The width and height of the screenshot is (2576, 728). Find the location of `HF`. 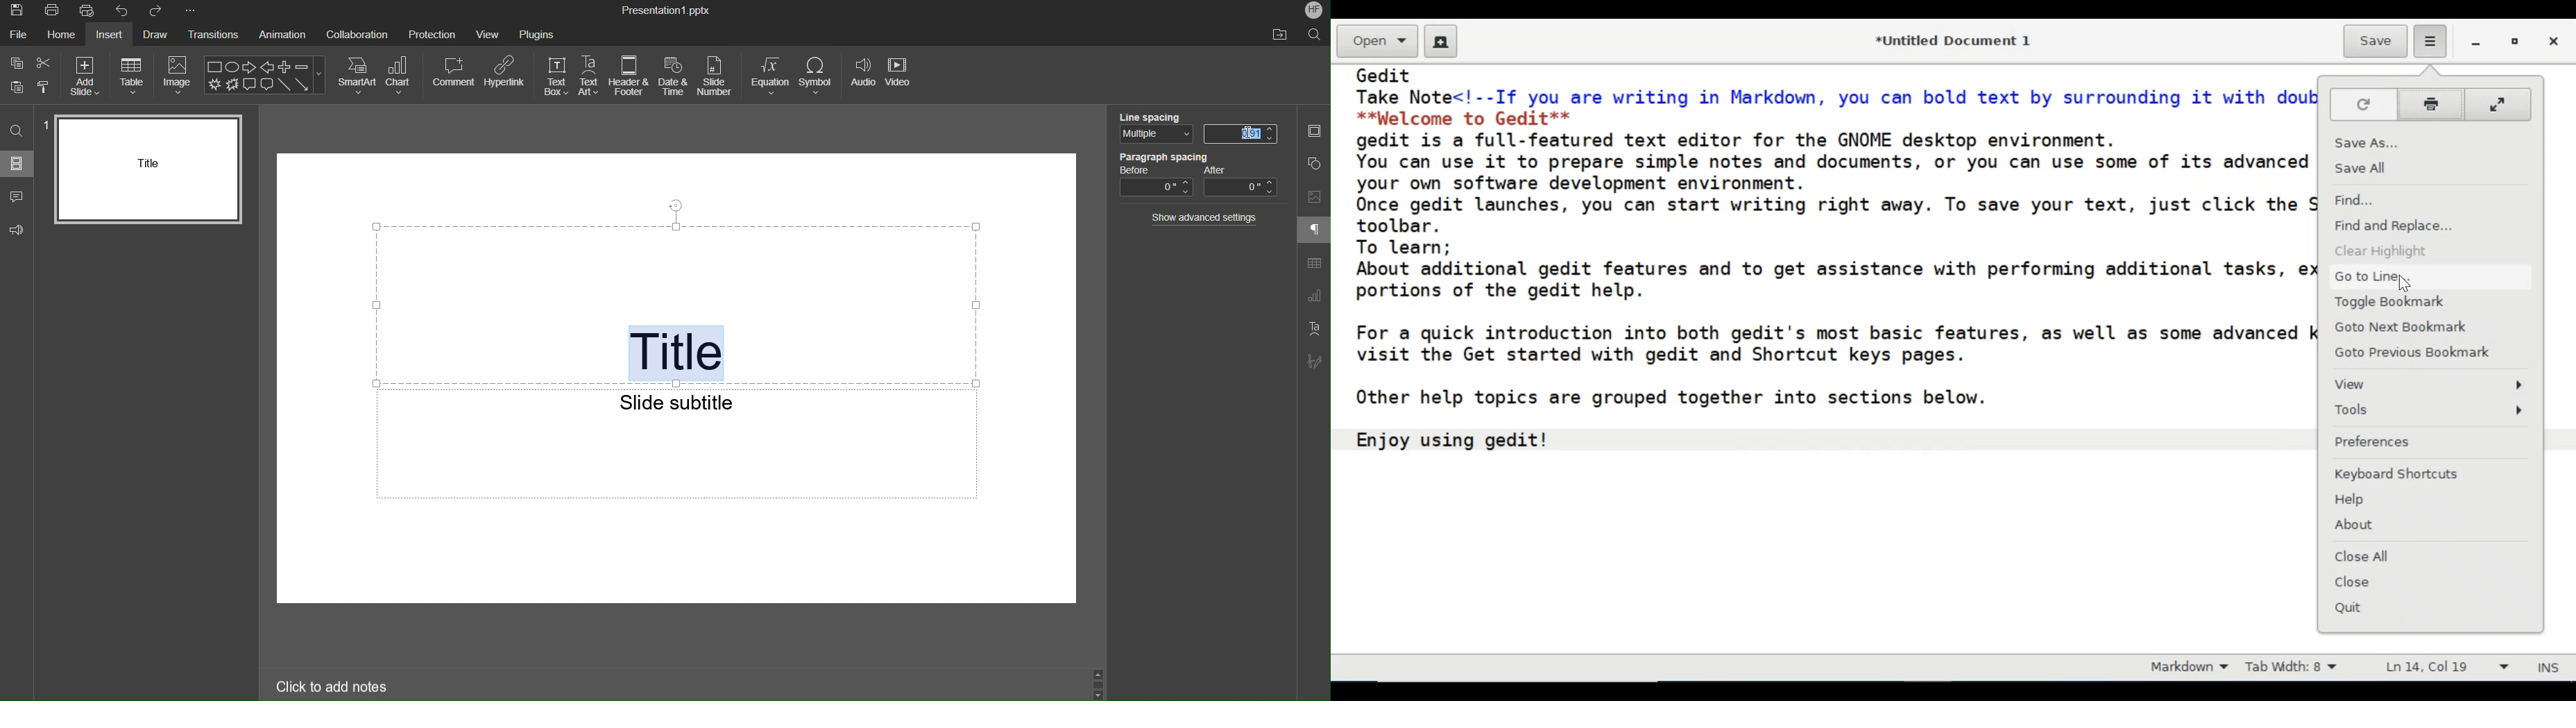

HF is located at coordinates (1313, 11).